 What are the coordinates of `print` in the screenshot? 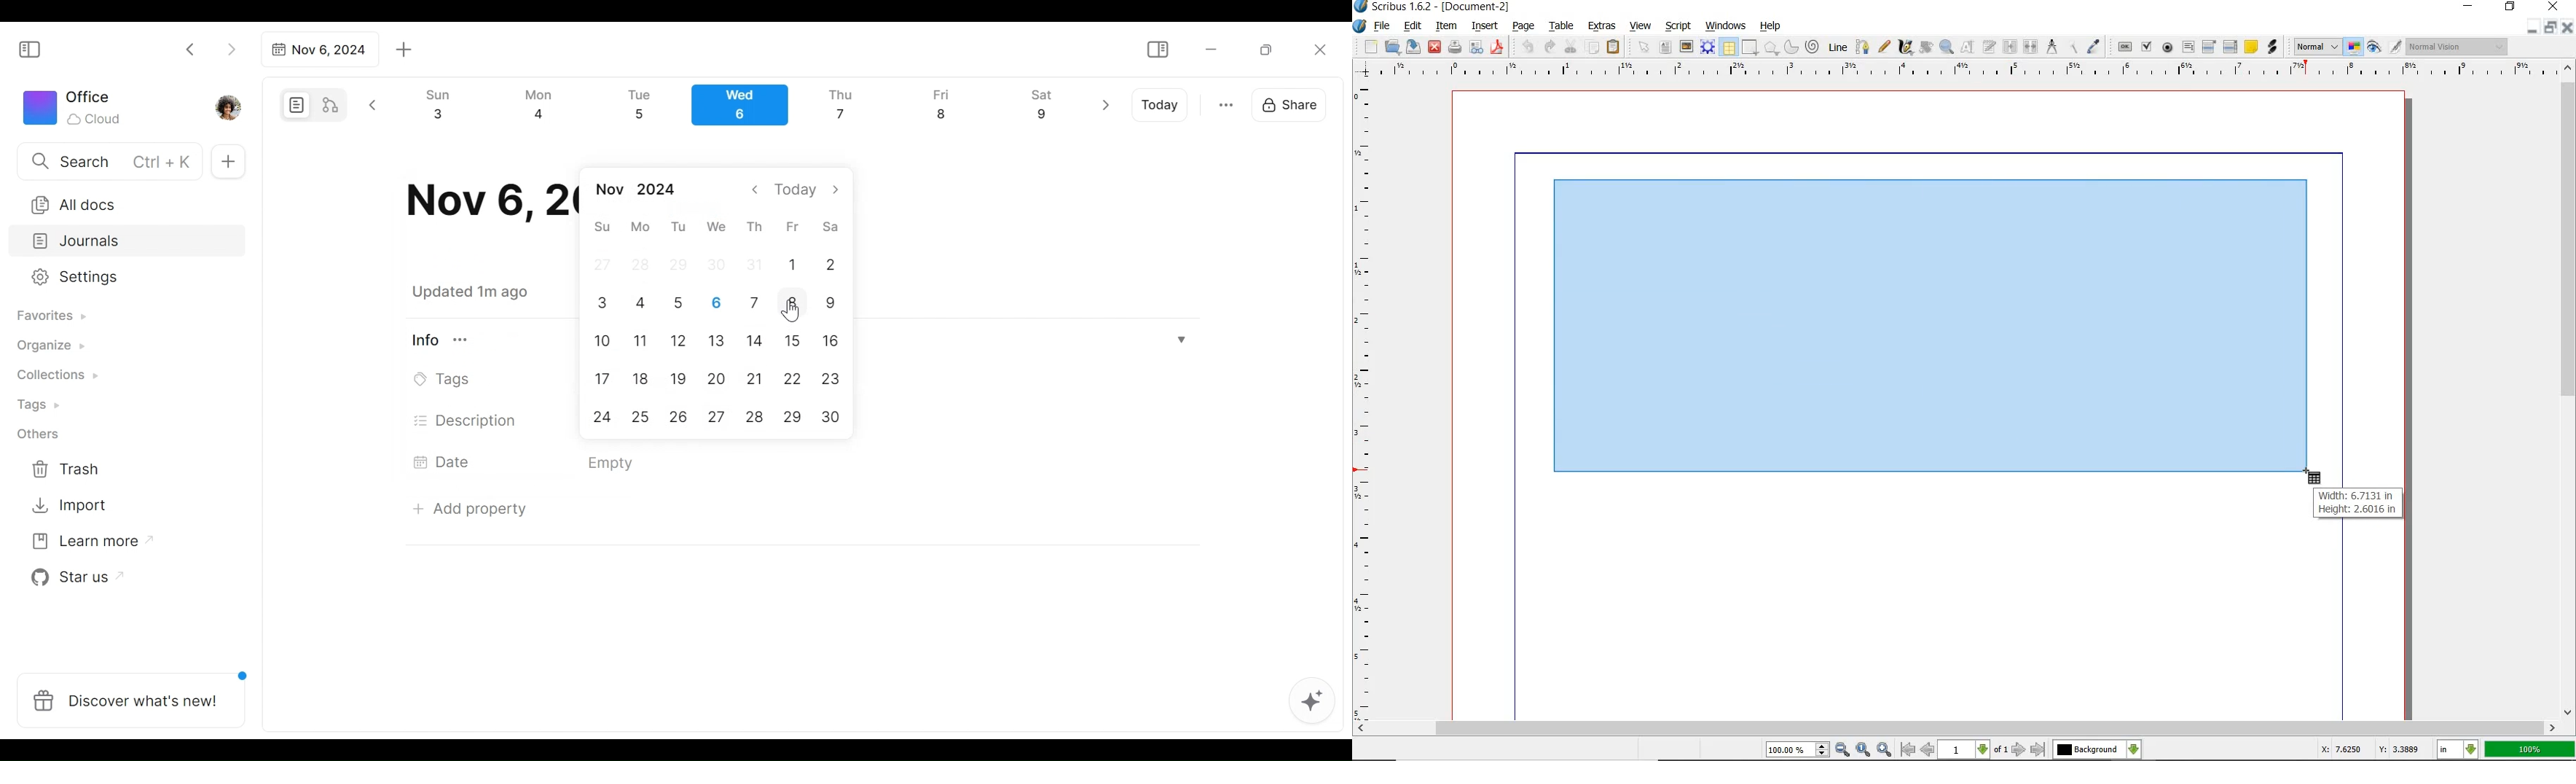 It's located at (1454, 47).